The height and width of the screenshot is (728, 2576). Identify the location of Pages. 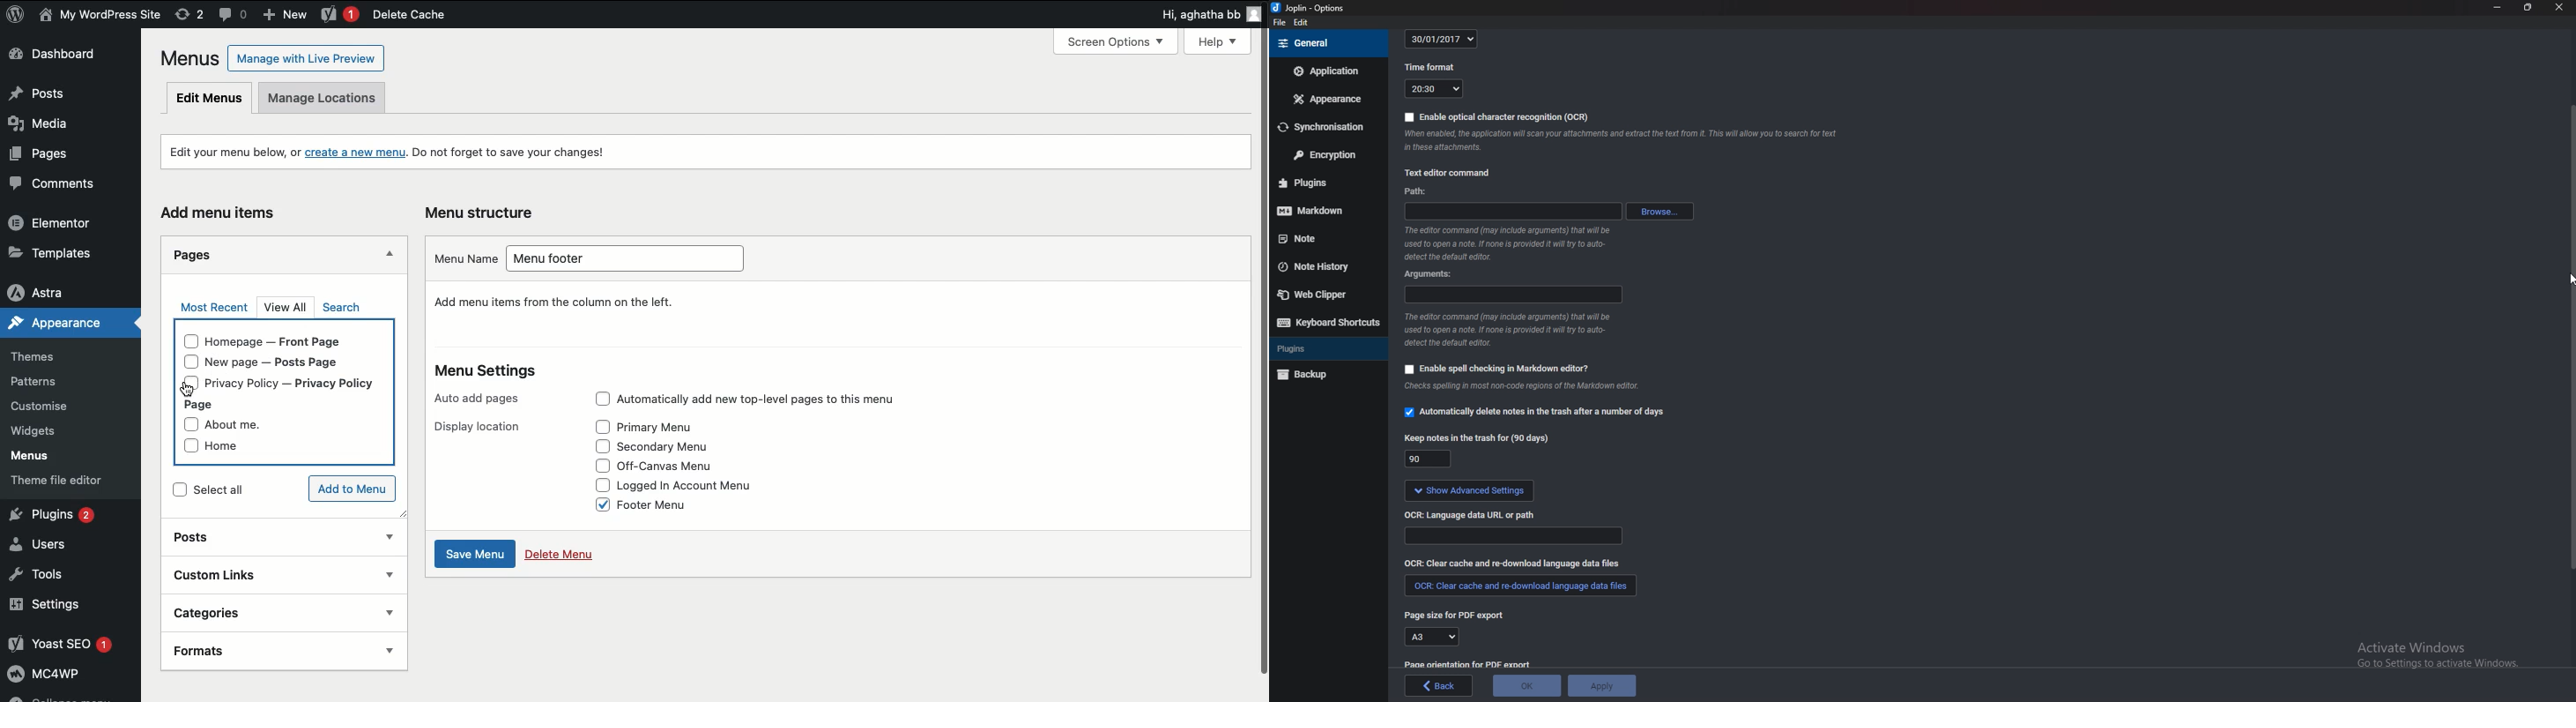
(189, 255).